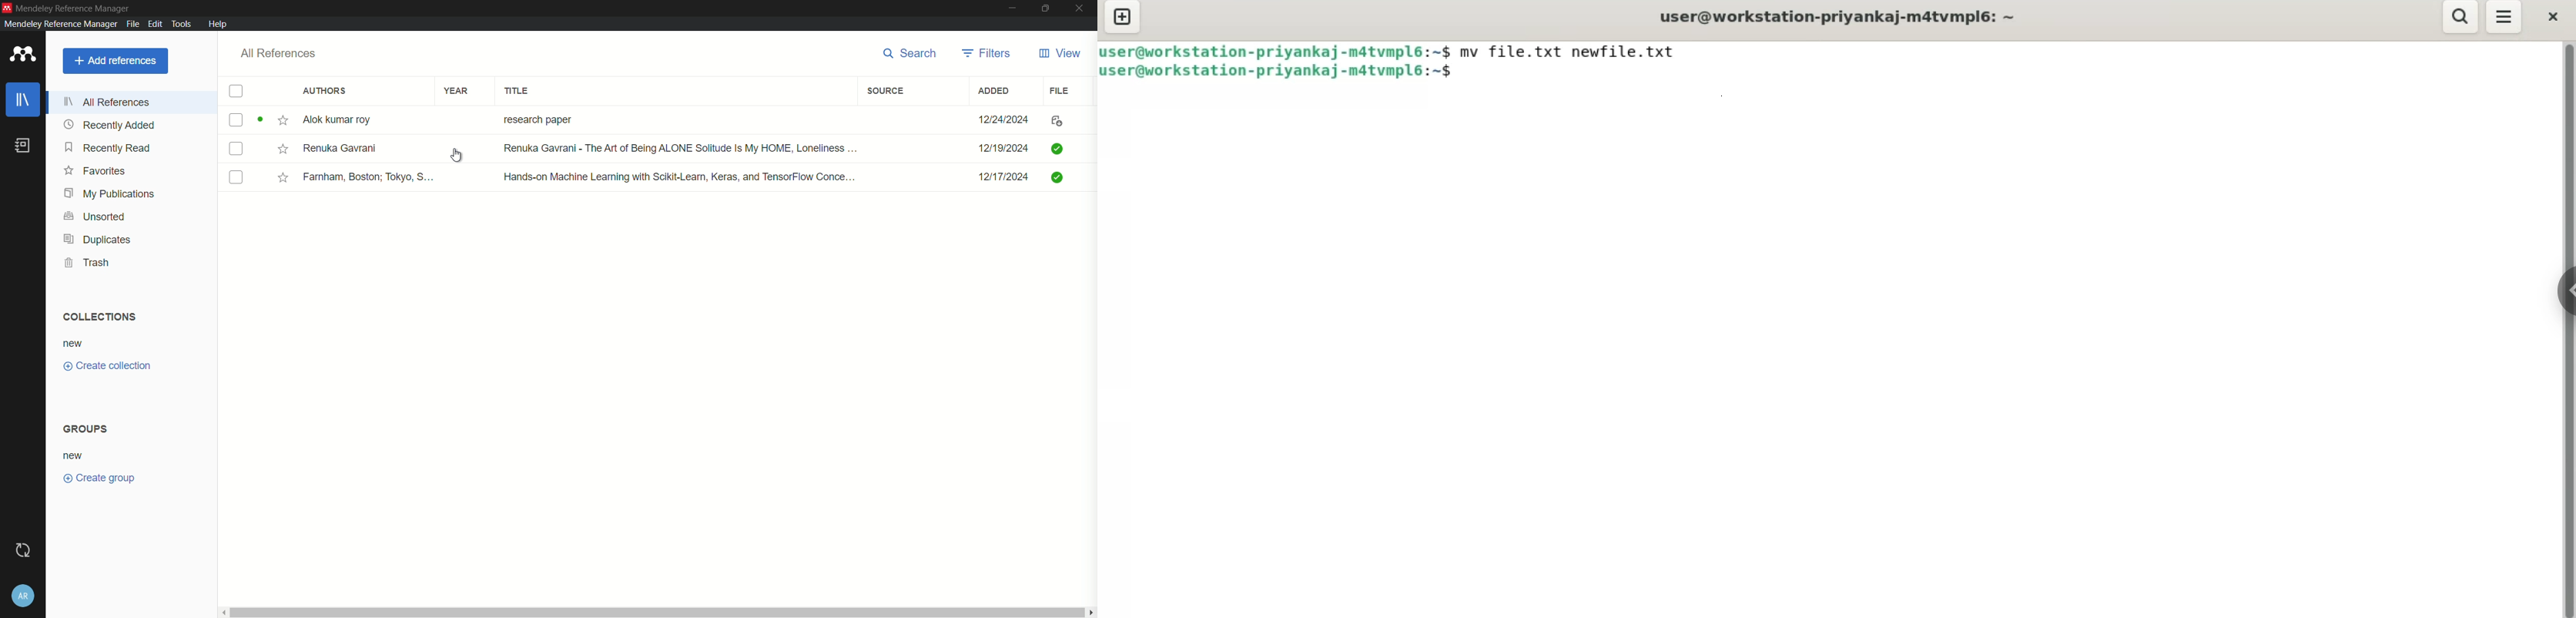  What do you see at coordinates (86, 429) in the screenshot?
I see `groups` at bounding box center [86, 429].